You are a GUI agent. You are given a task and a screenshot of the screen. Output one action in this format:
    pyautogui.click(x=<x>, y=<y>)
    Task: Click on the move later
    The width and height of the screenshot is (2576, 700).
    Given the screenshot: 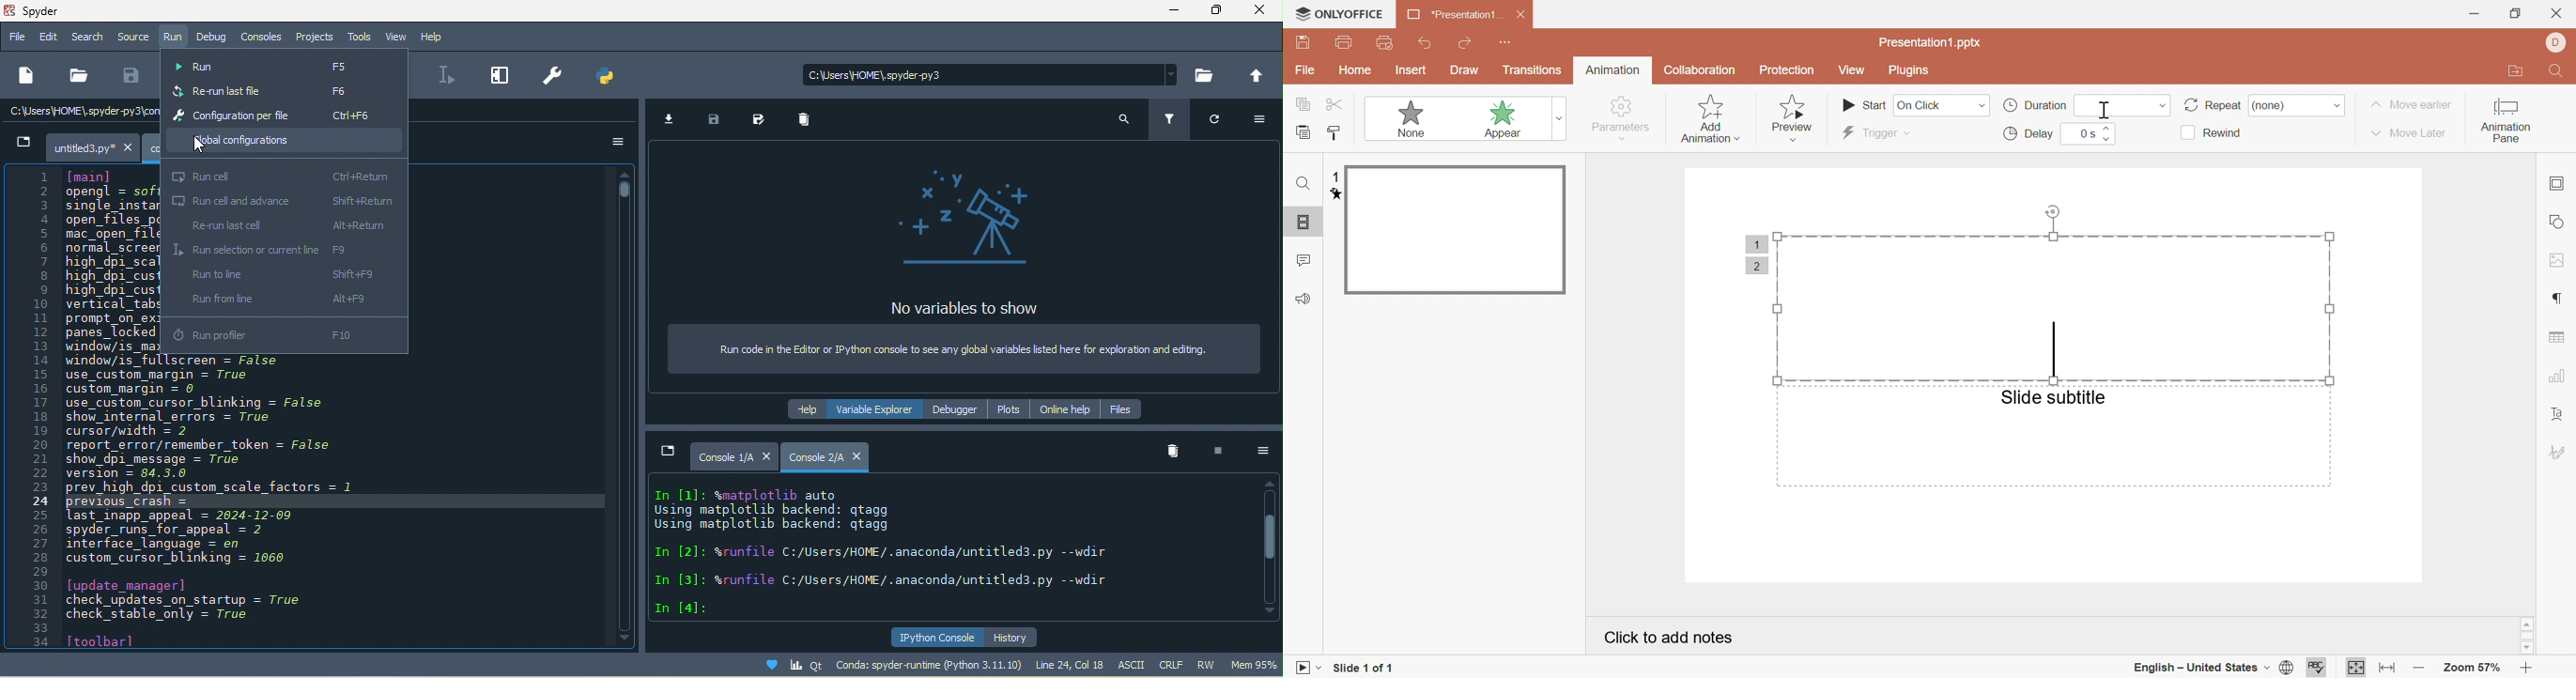 What is the action you would take?
    pyautogui.click(x=2410, y=133)
    